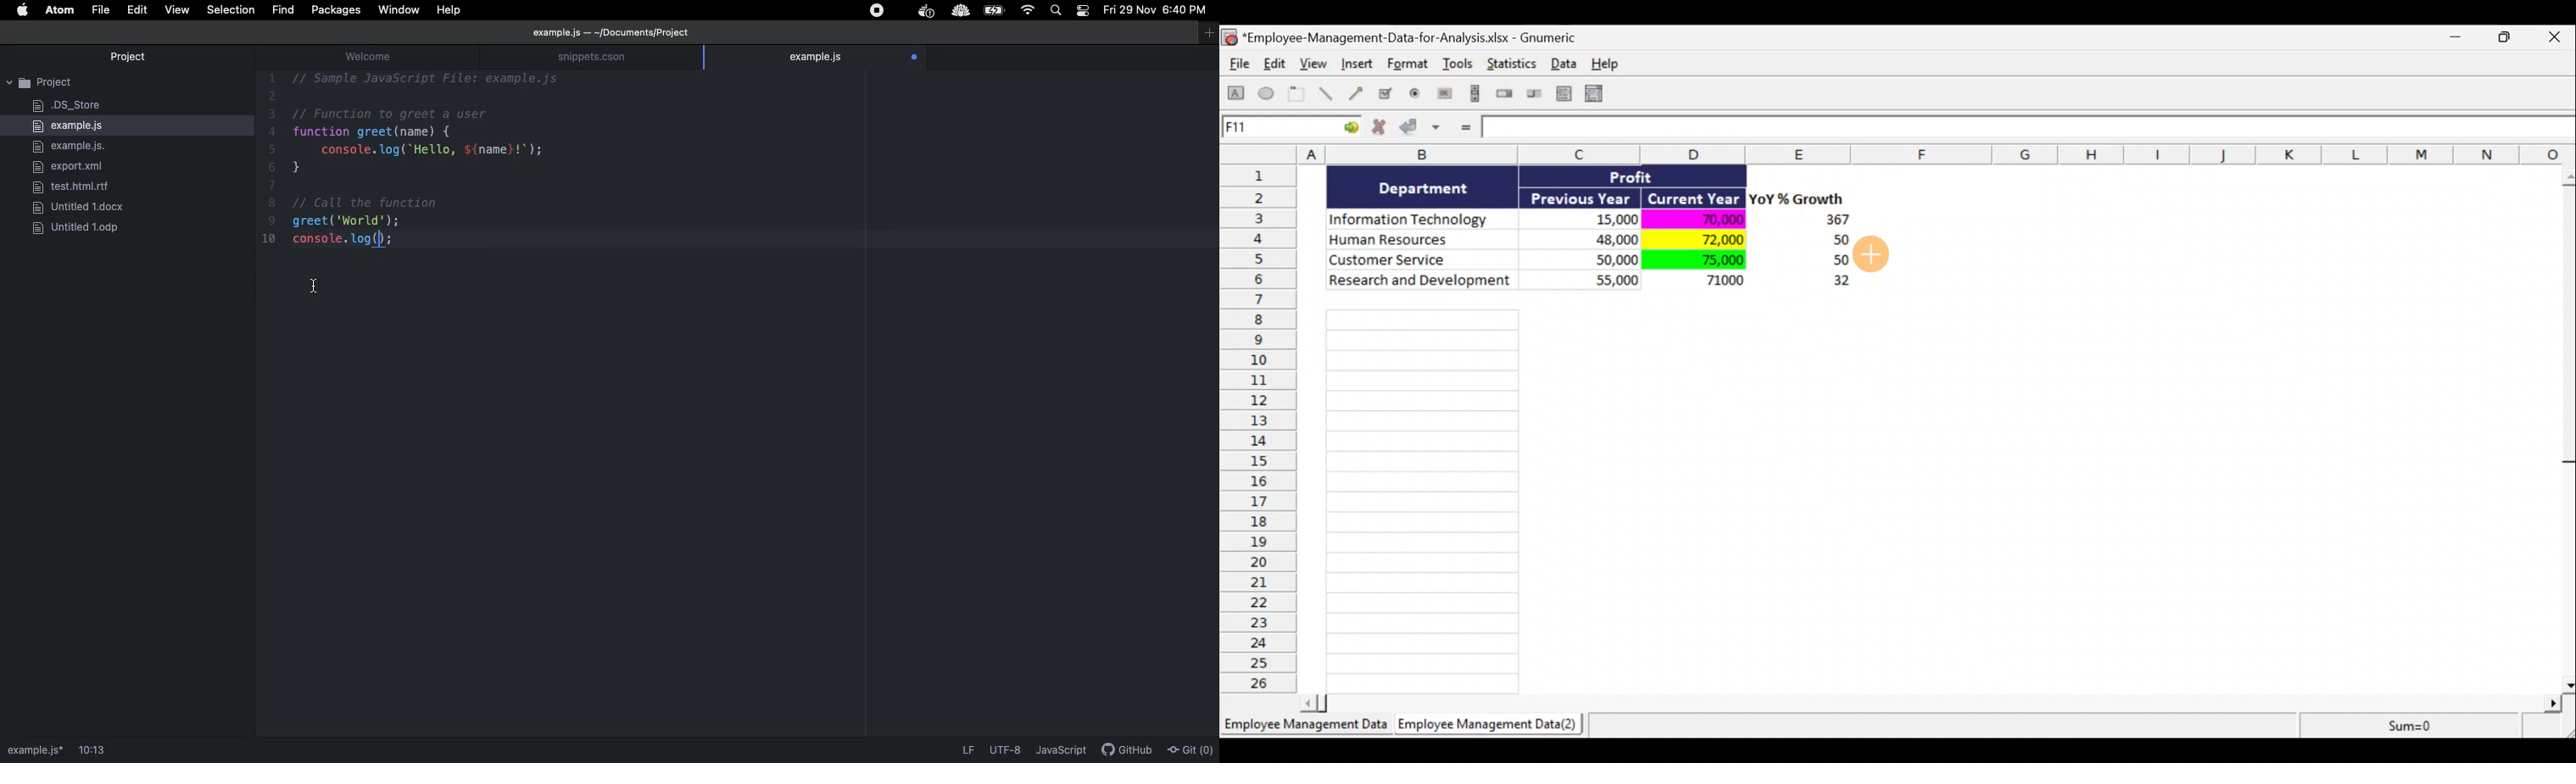 The image size is (2576, 784). Describe the element at coordinates (967, 752) in the screenshot. I see `LF` at that location.